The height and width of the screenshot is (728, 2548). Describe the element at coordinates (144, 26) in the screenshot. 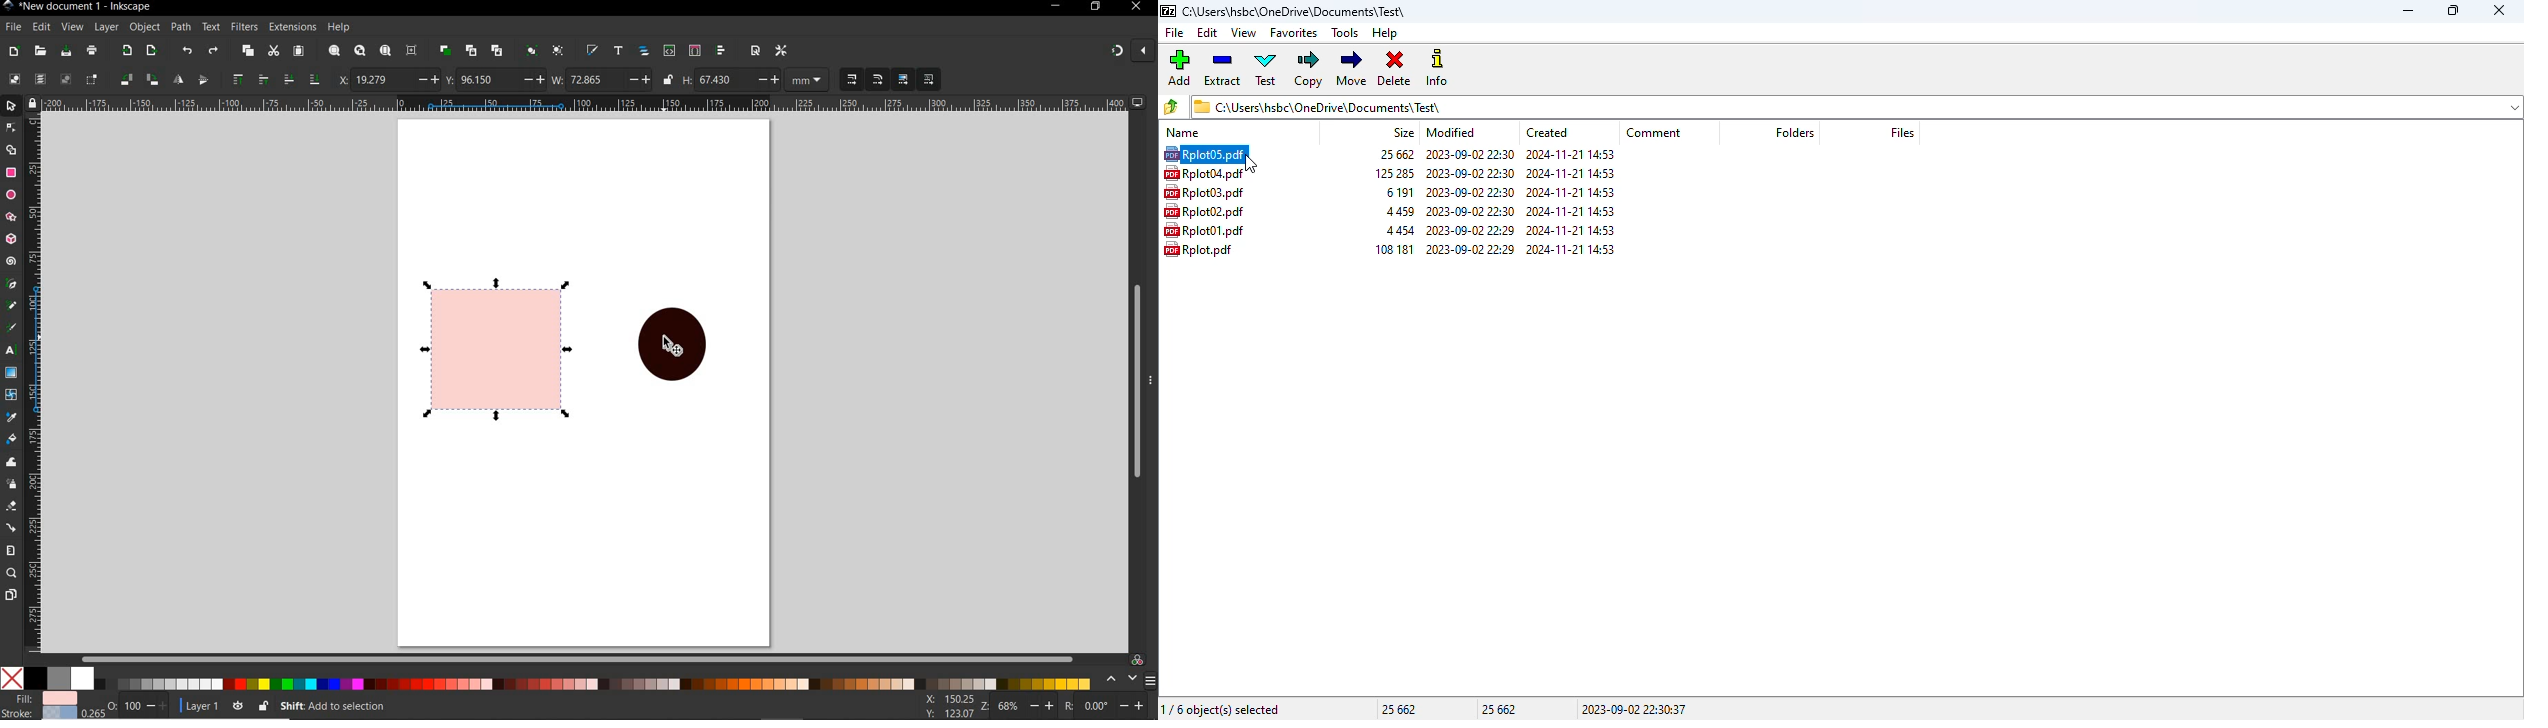

I see `object` at that location.